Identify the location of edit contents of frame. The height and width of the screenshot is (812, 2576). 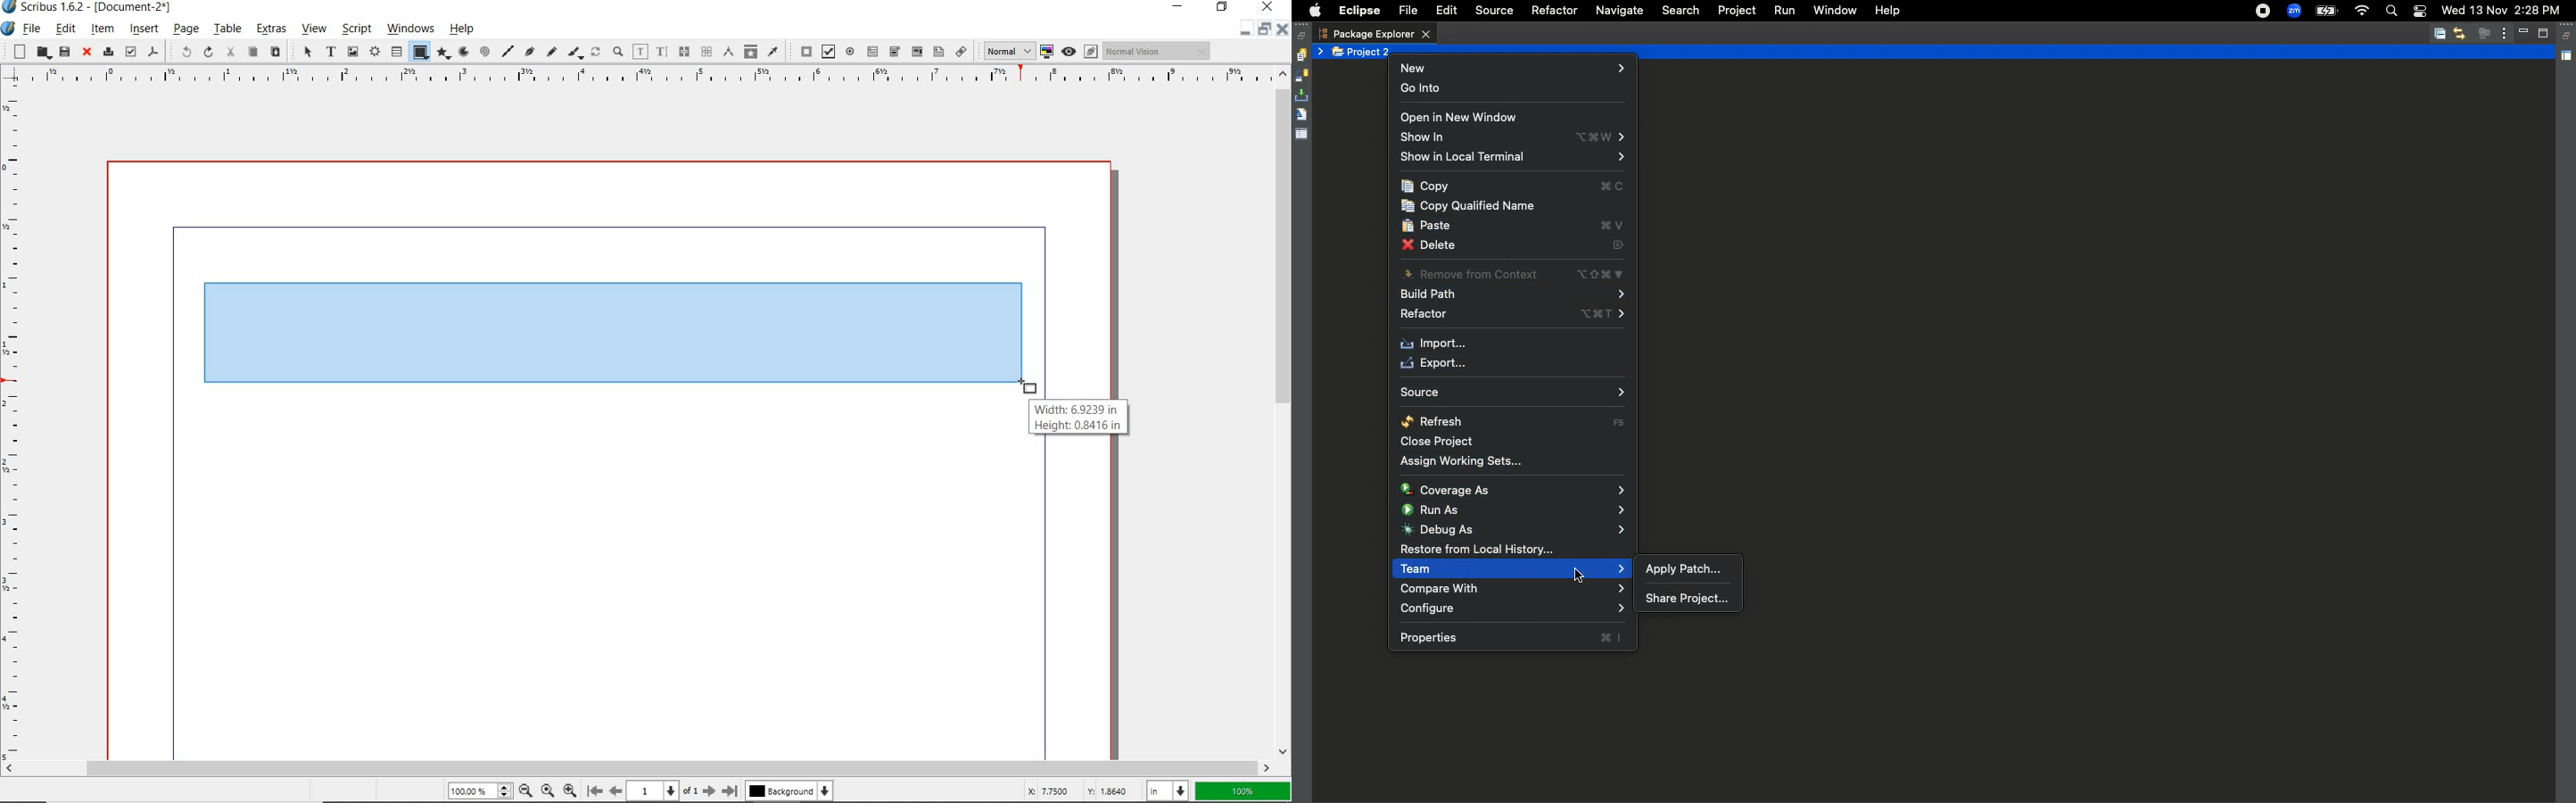
(640, 52).